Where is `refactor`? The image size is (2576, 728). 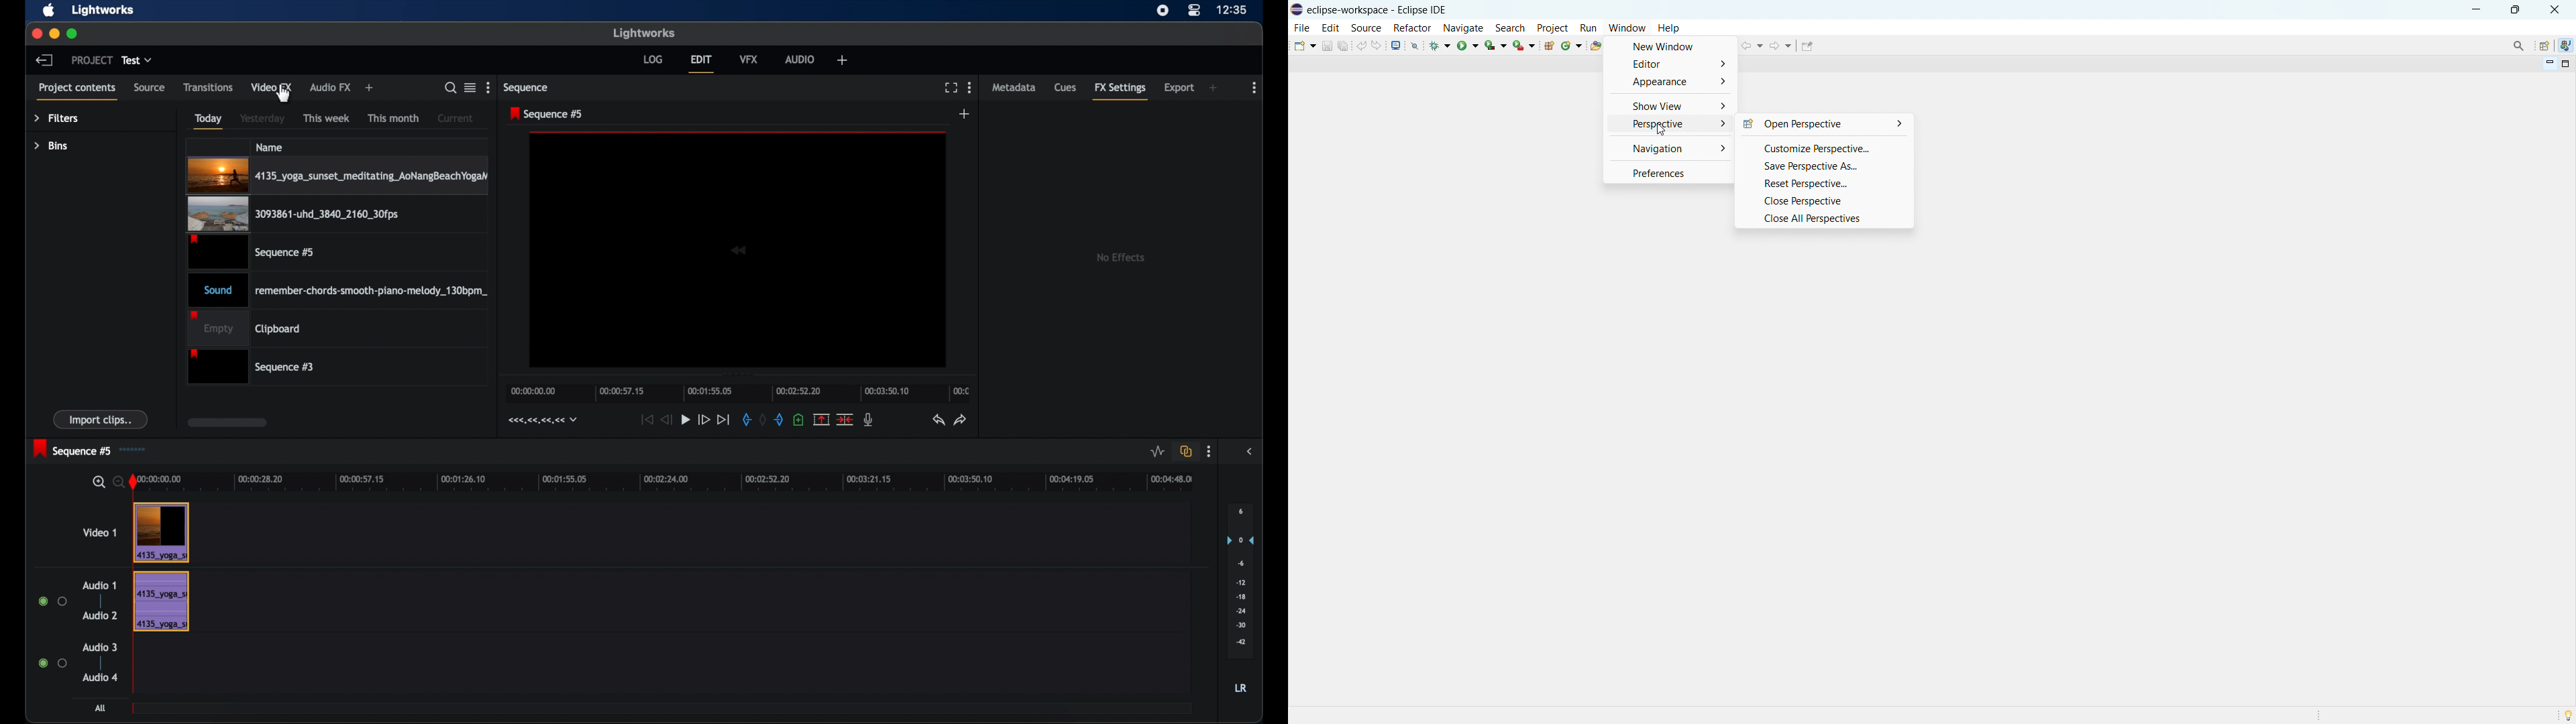
refactor is located at coordinates (1413, 29).